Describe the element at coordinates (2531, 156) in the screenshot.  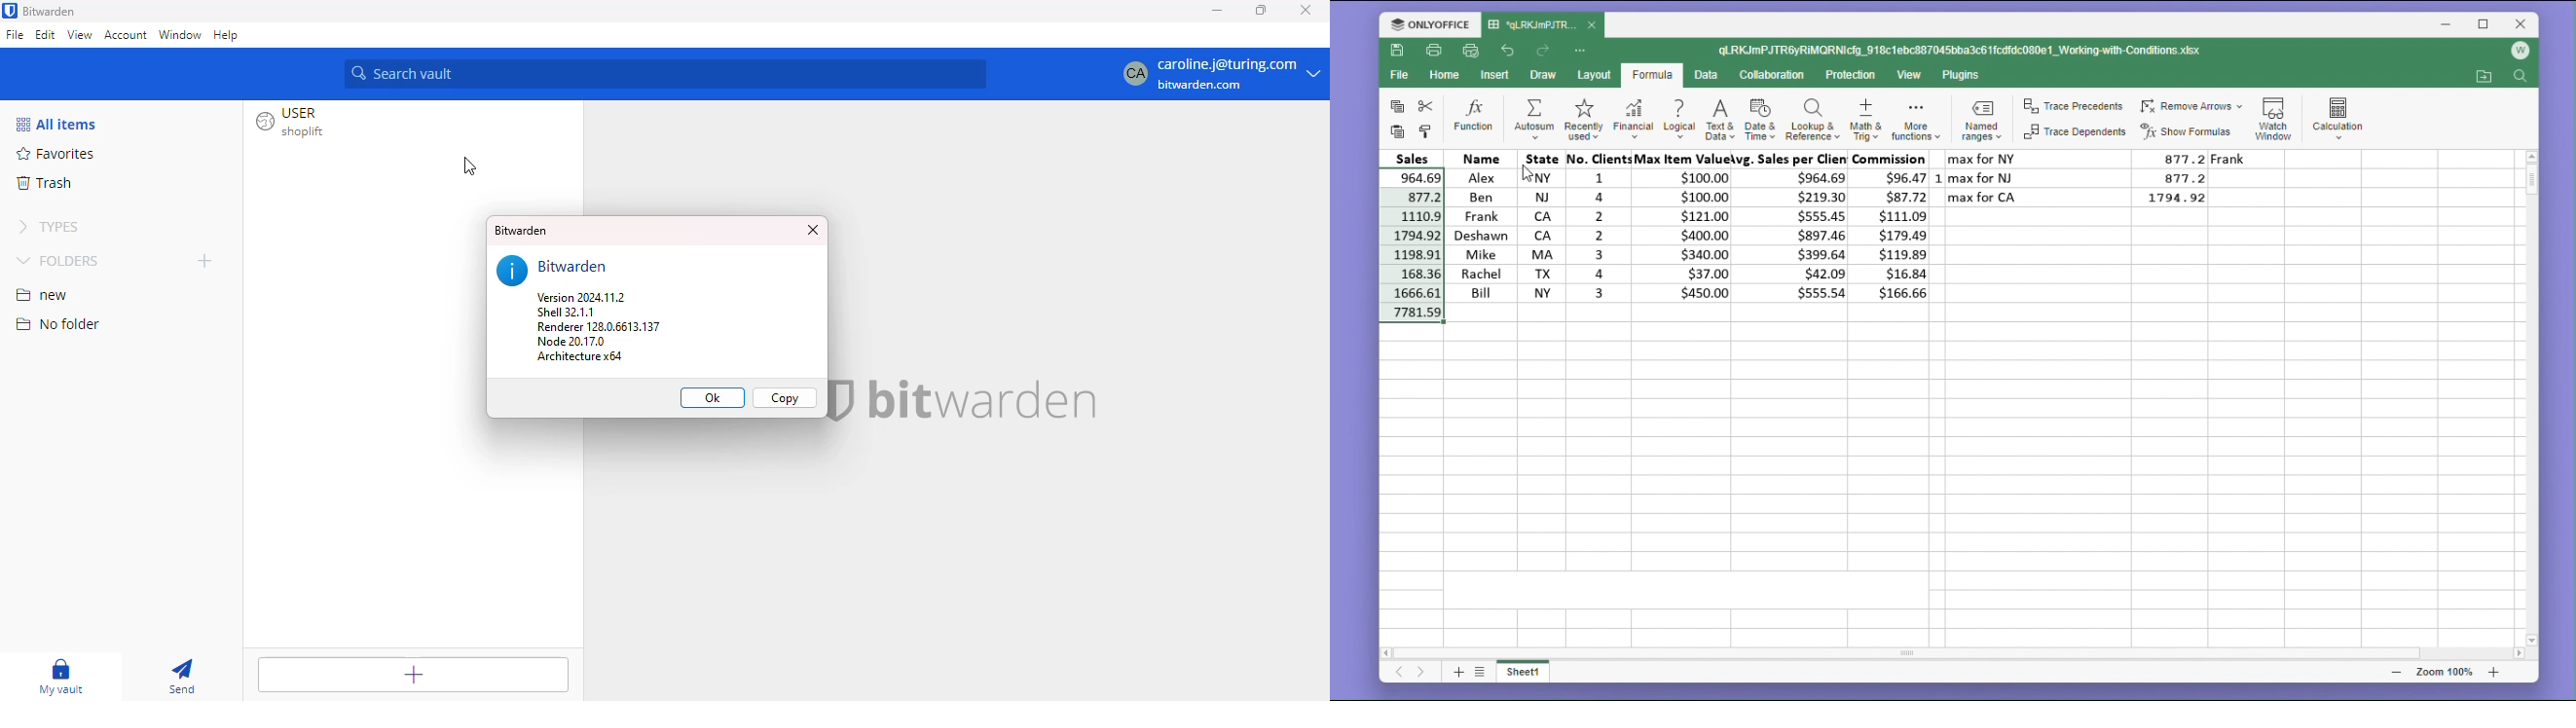
I see `scroll up` at that location.